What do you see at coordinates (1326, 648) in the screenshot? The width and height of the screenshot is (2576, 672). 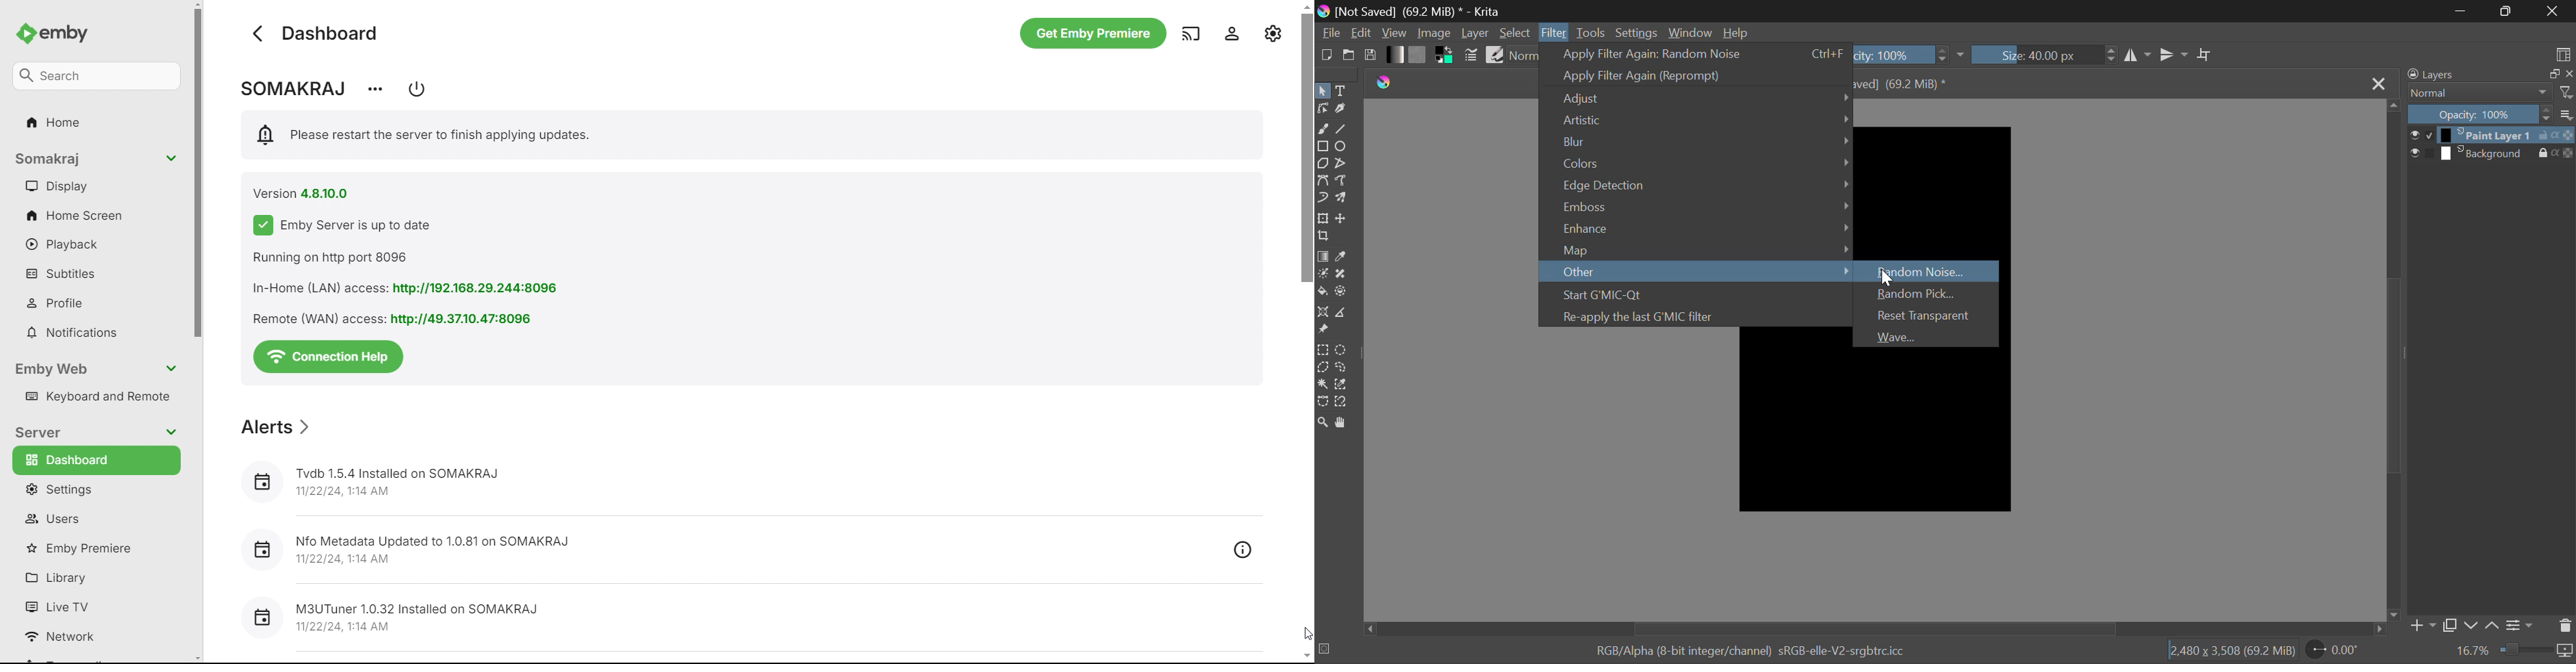 I see `progress wheel` at bounding box center [1326, 648].